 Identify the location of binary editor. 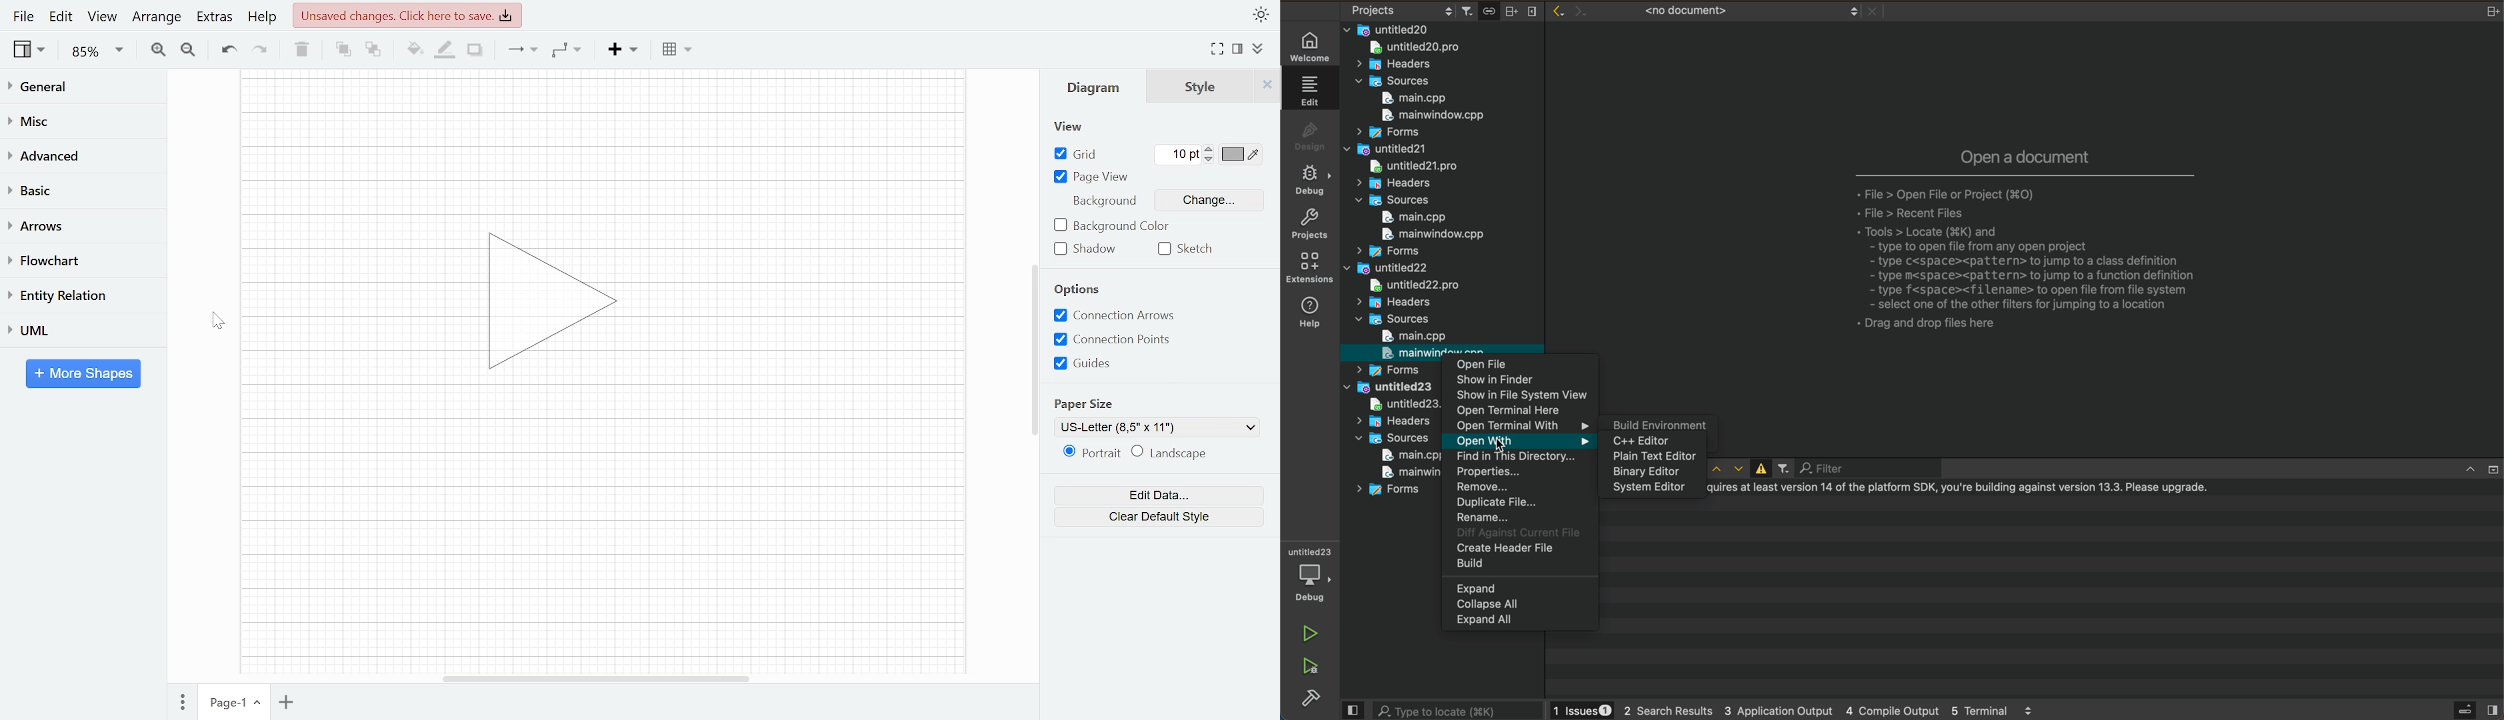
(1651, 472).